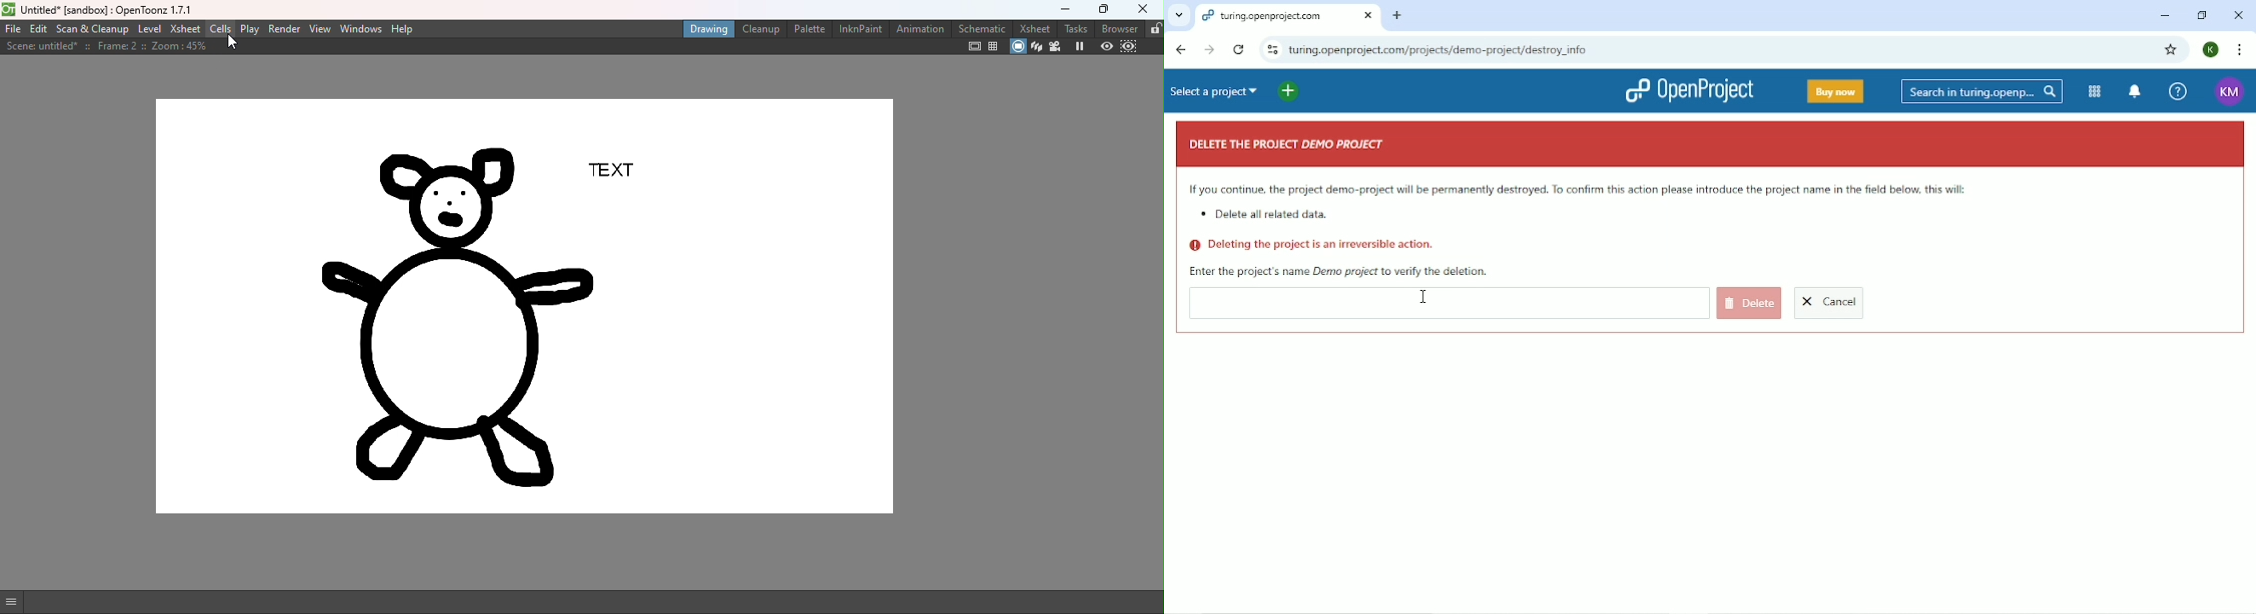 The height and width of the screenshot is (616, 2268). I want to click on OpenProject, so click(1689, 90).